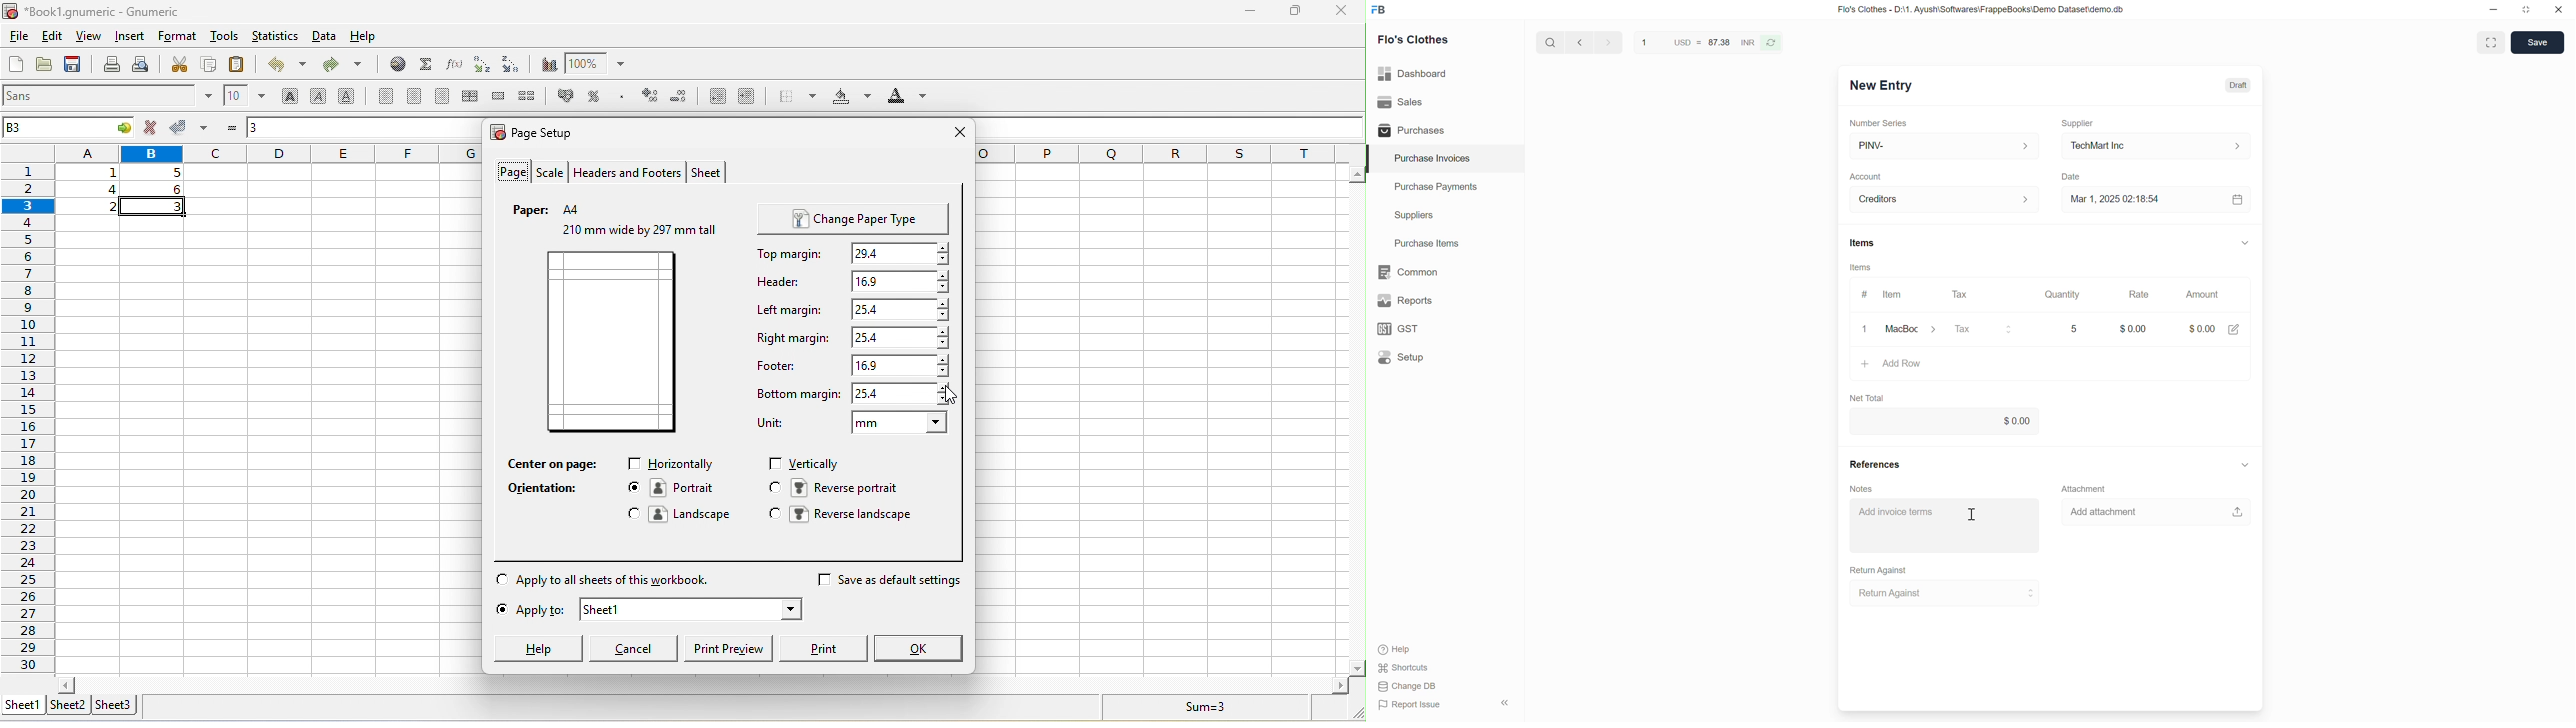 Image resolution: width=2576 pixels, height=728 pixels. Describe the element at coordinates (1883, 294) in the screenshot. I see `# Item` at that location.